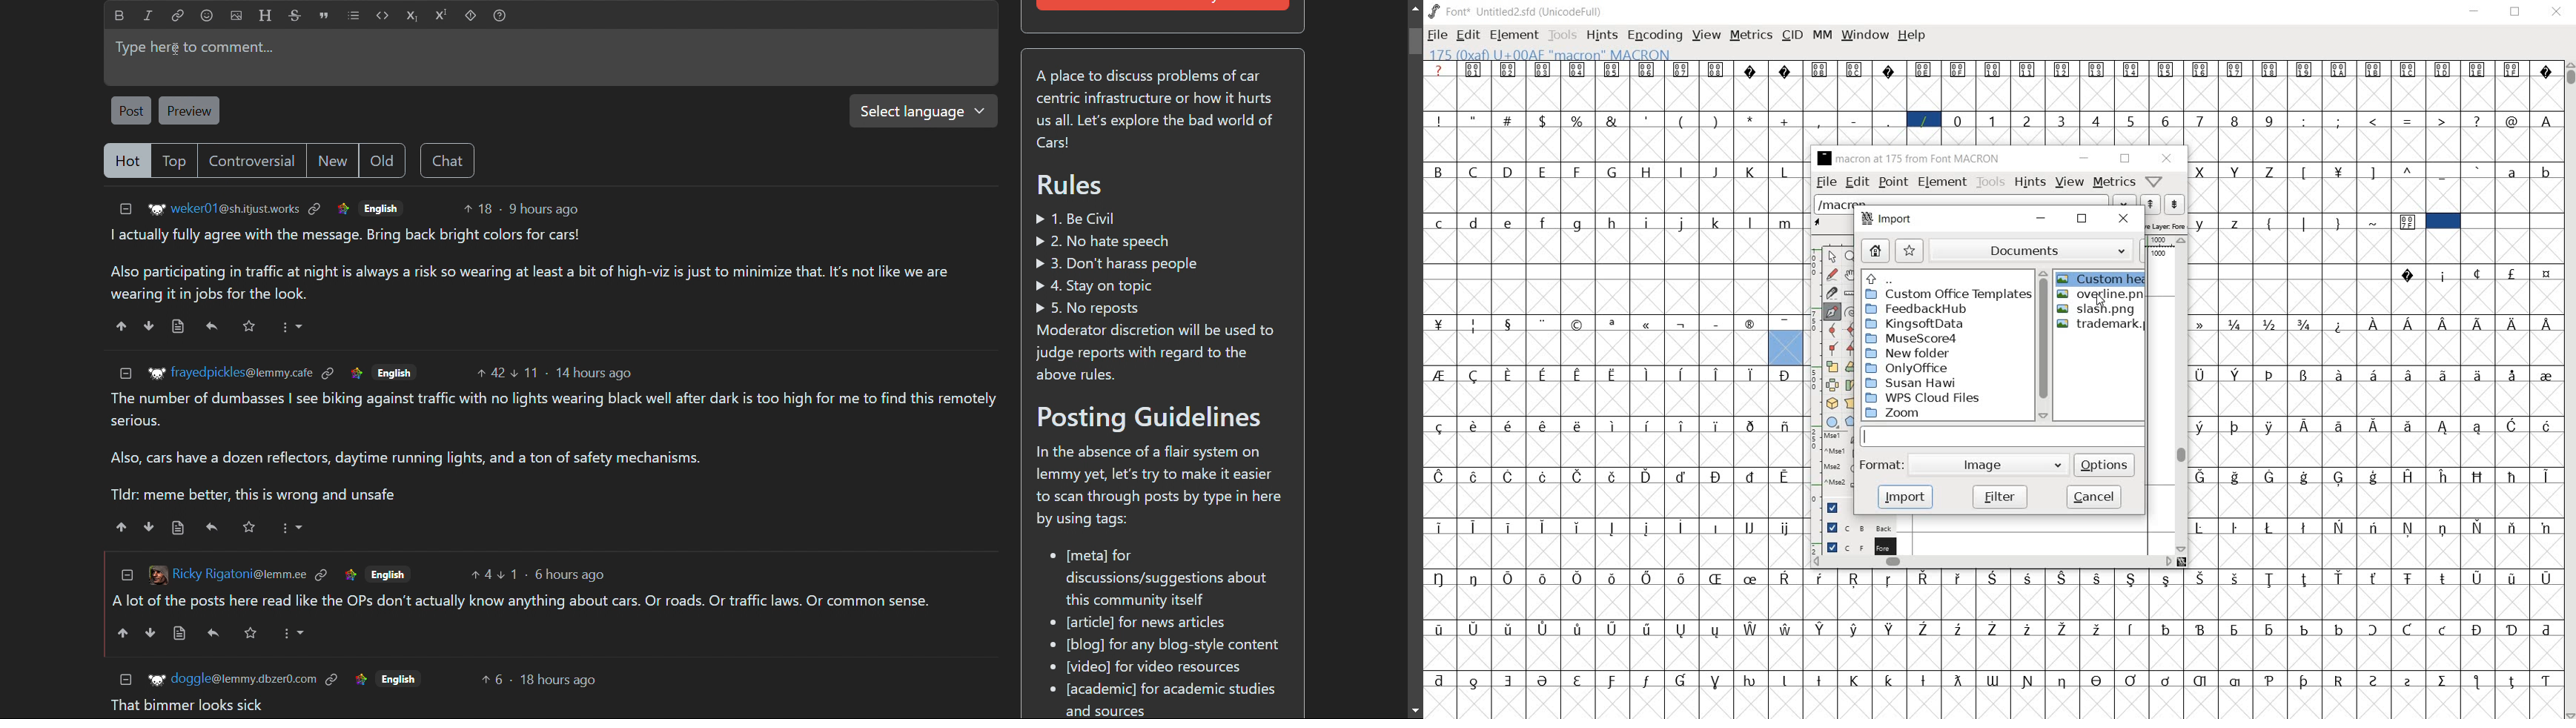  I want to click on Symbol, so click(1820, 69).